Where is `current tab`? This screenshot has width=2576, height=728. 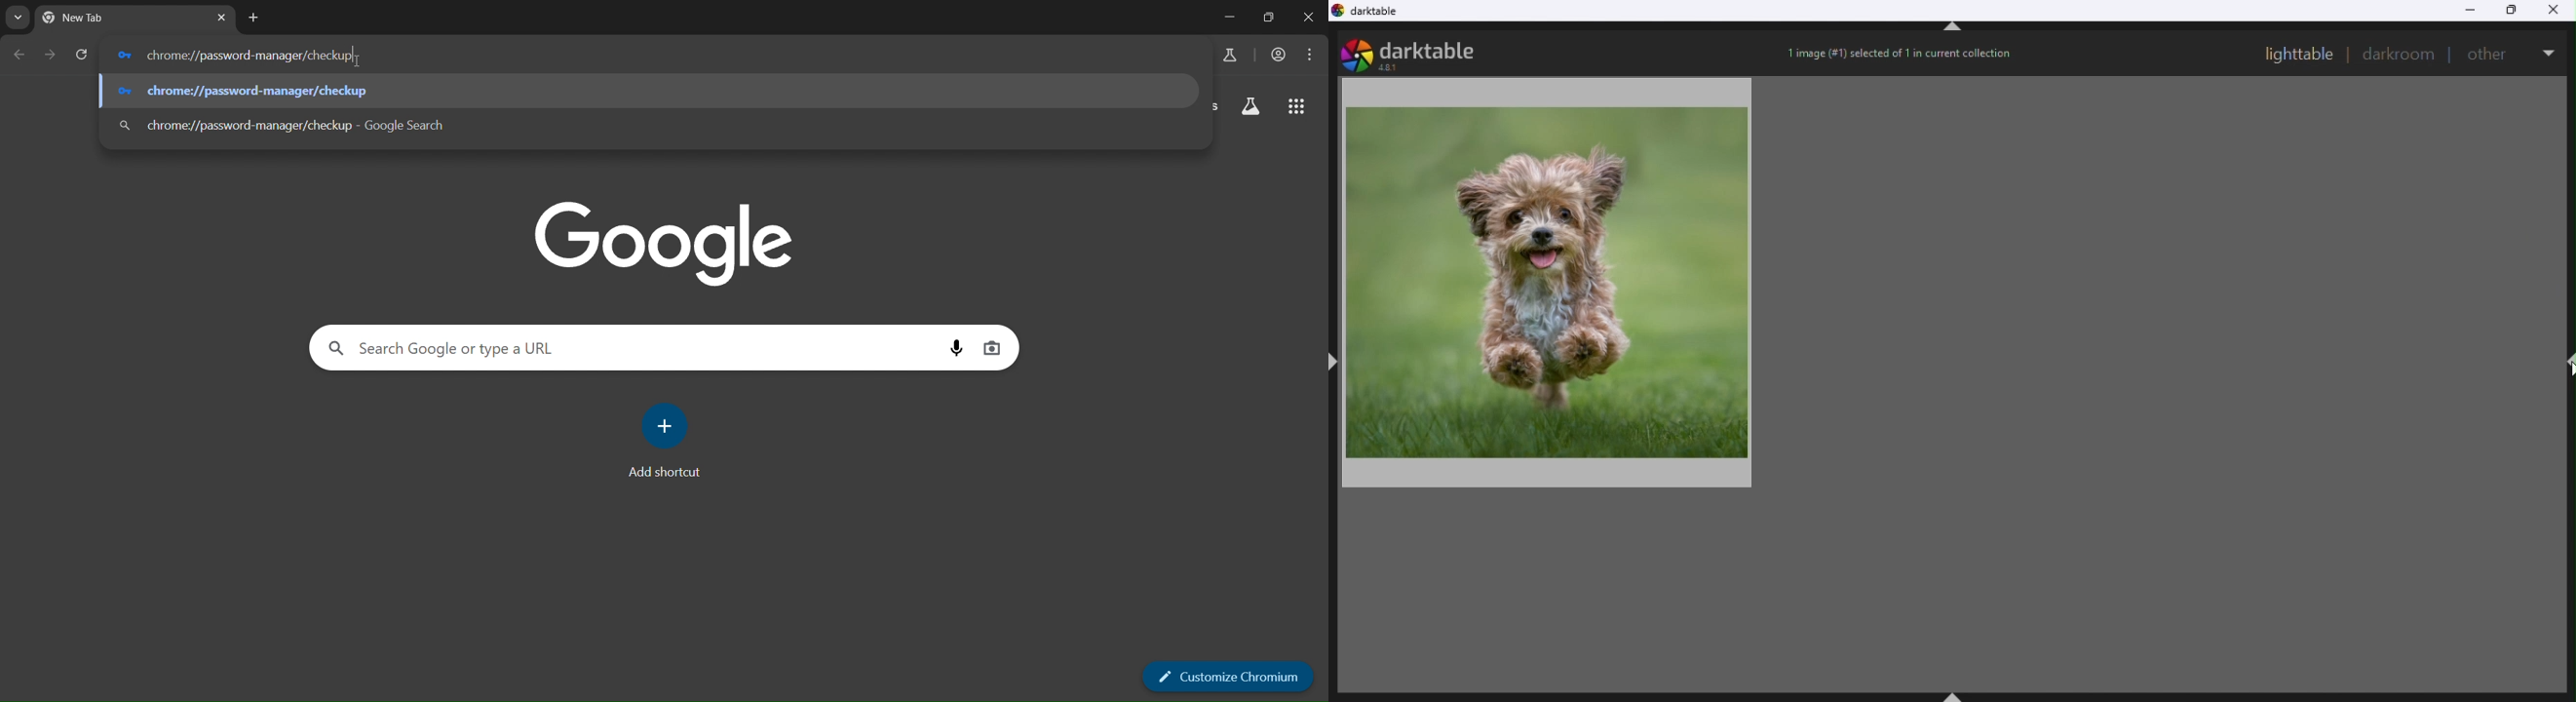 current tab is located at coordinates (98, 19).